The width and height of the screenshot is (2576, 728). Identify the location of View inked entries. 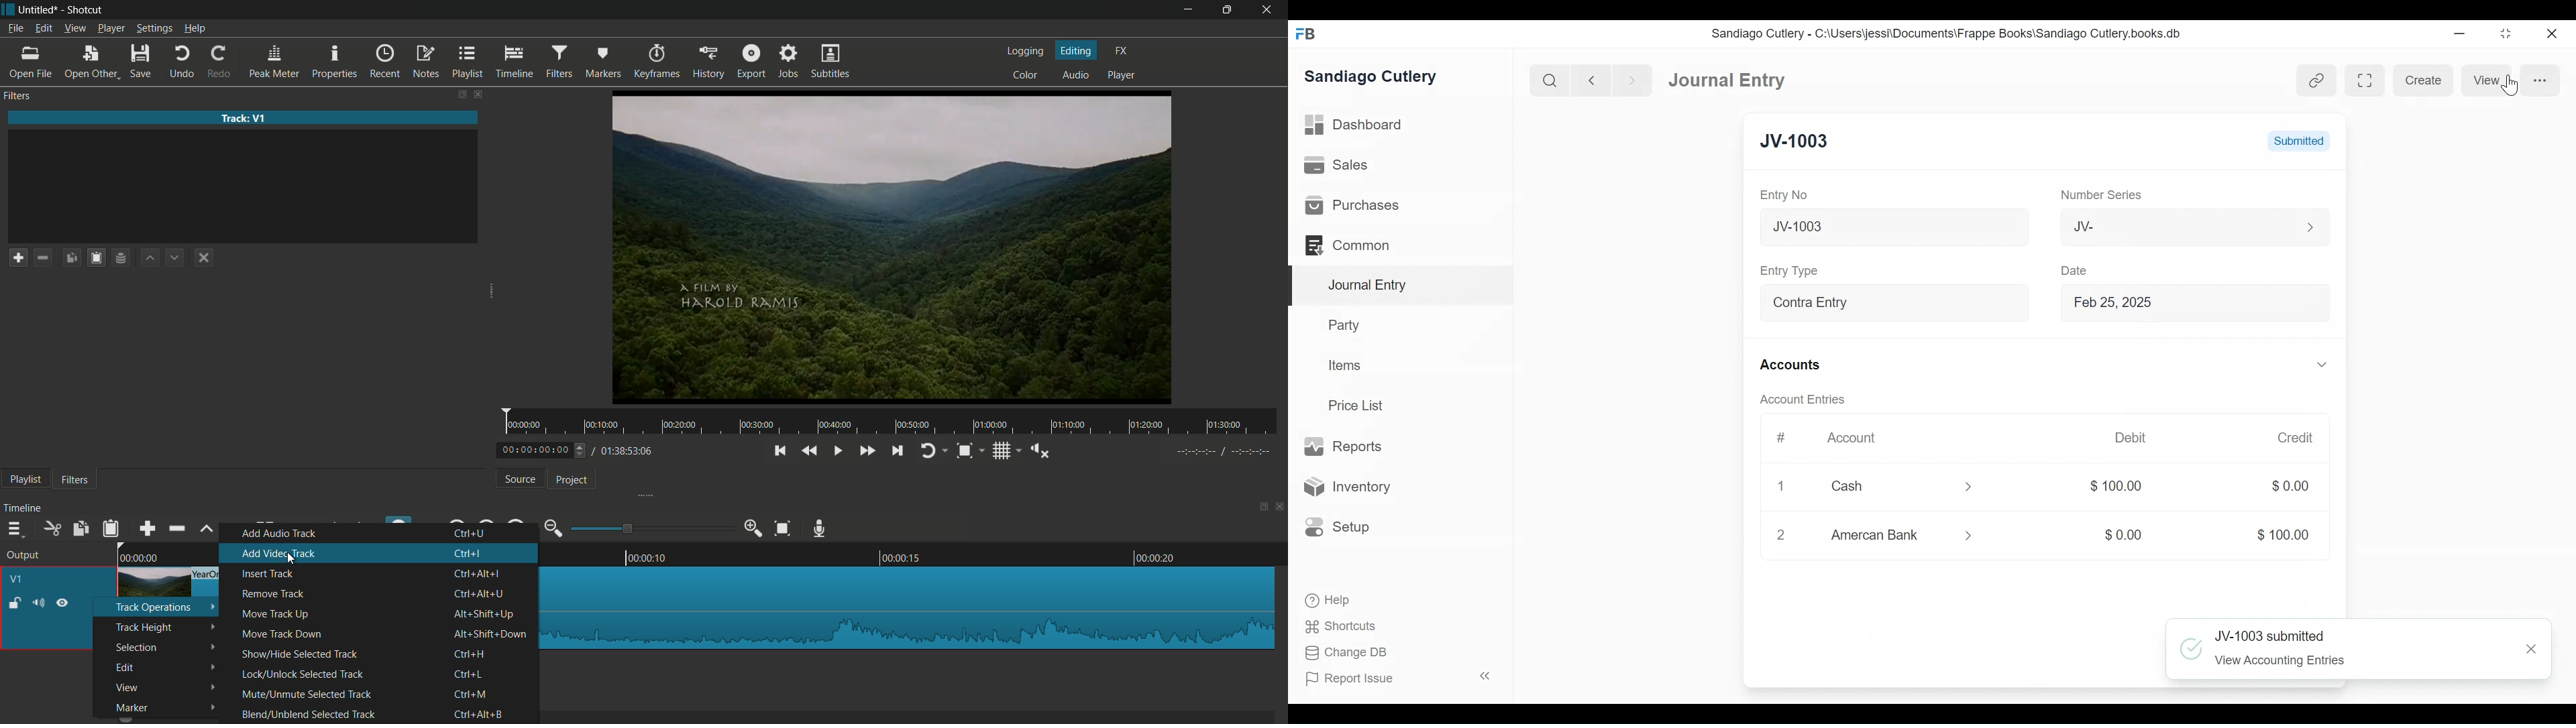
(2317, 80).